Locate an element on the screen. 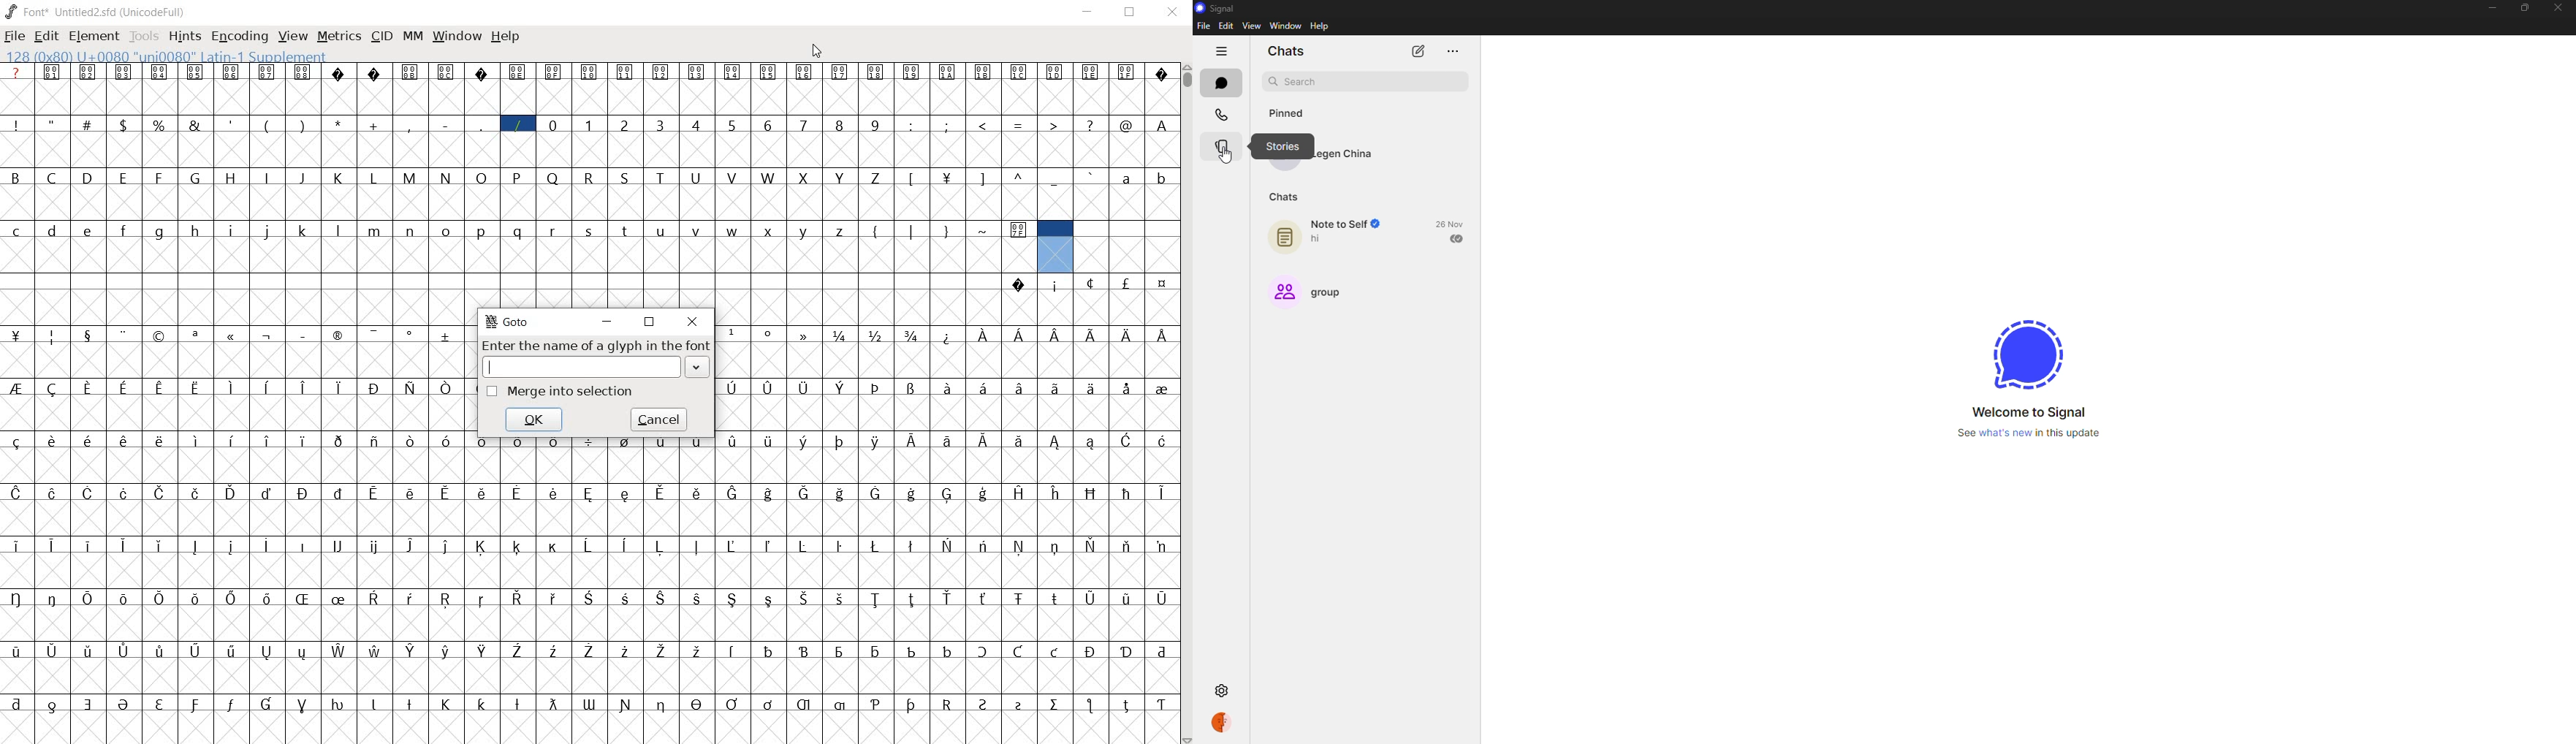 The width and height of the screenshot is (2576, 756). Symbol is located at coordinates (160, 72).